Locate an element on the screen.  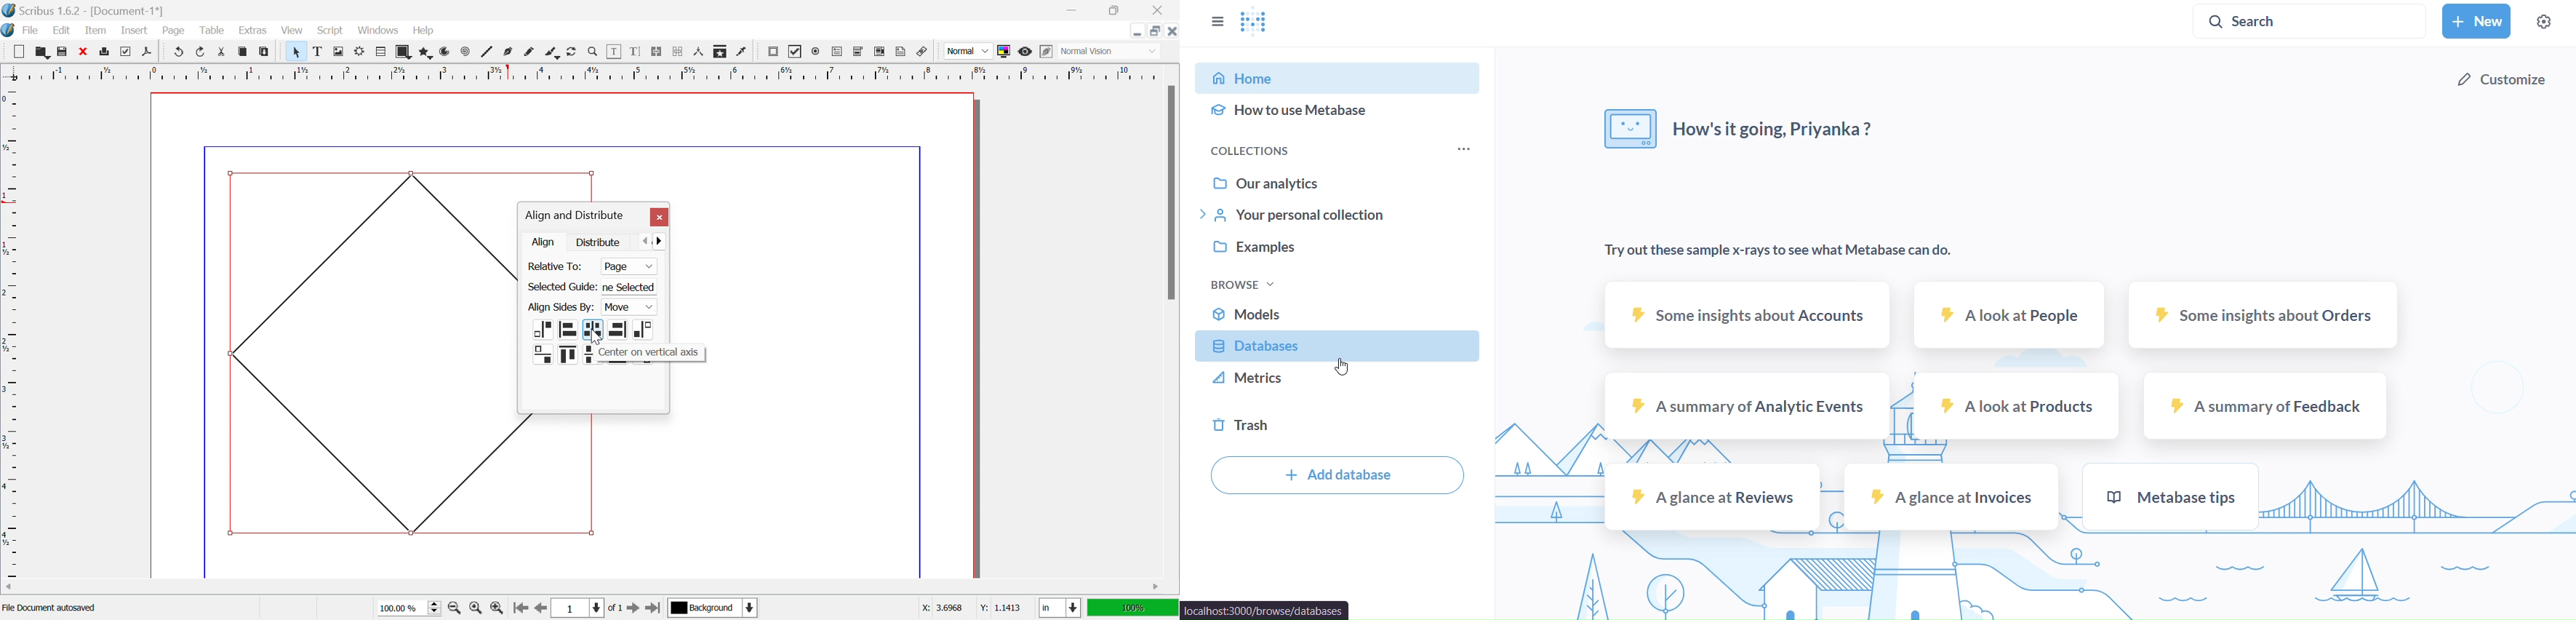
Cursor is located at coordinates (389, 36).